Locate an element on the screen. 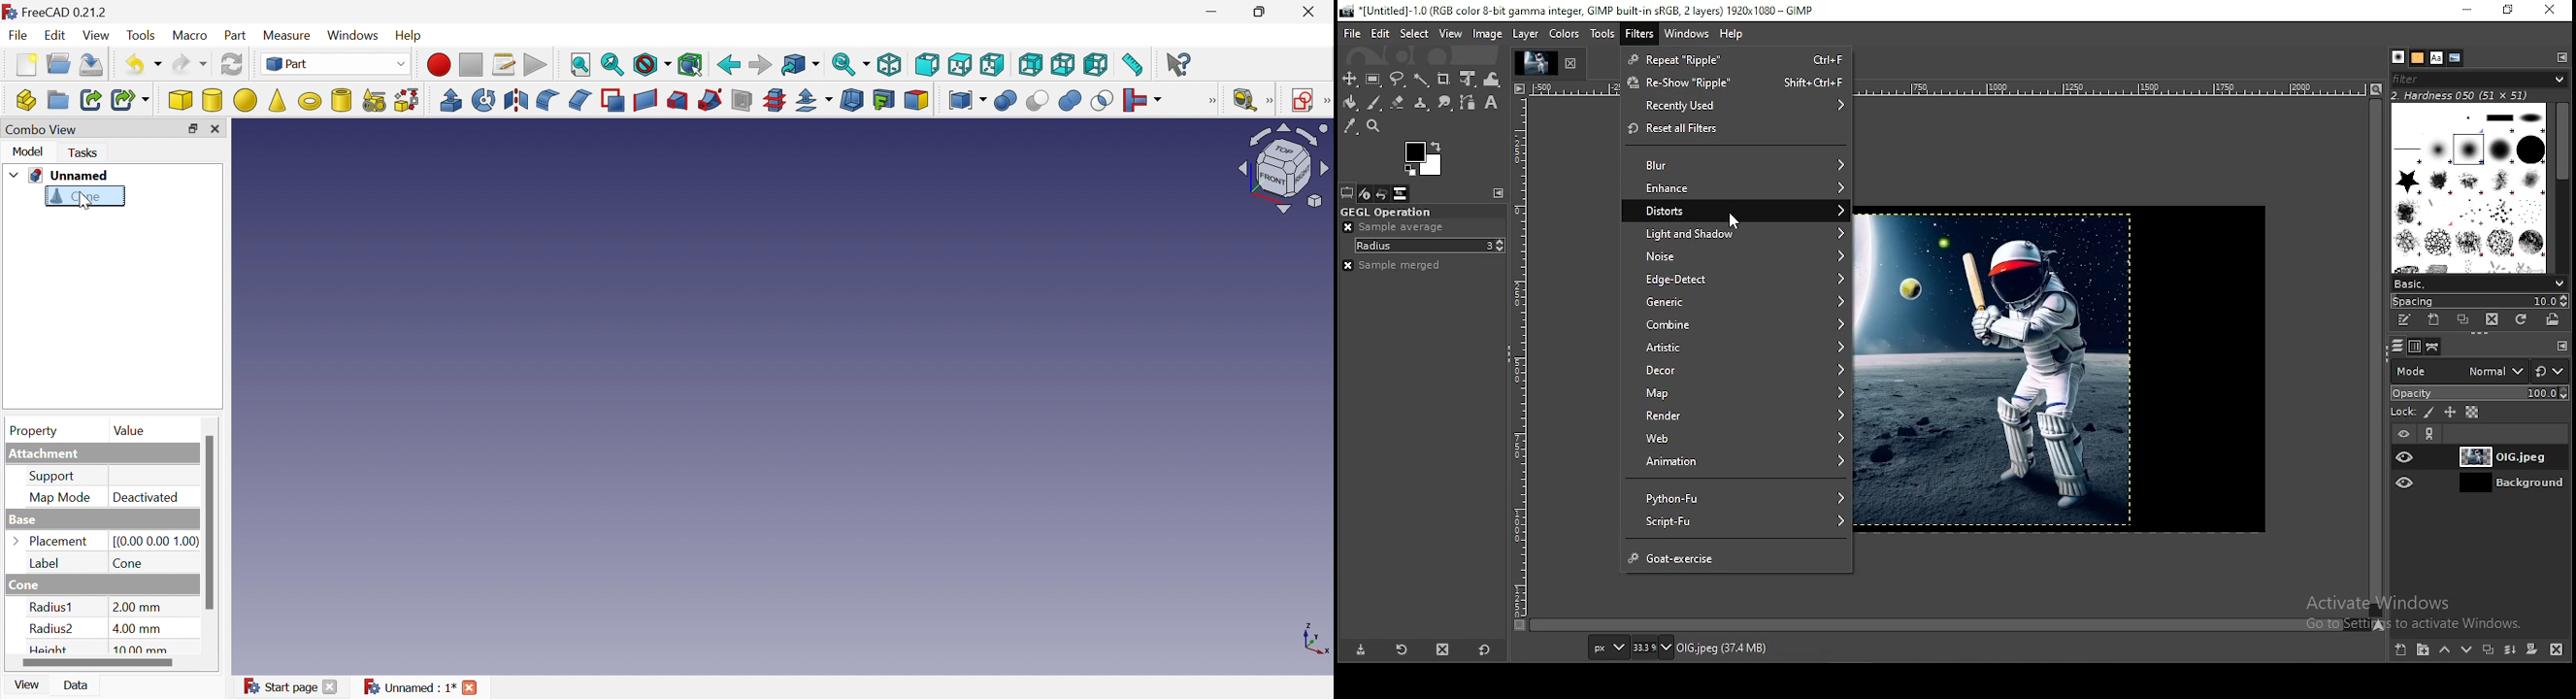 This screenshot has height=700, width=2576. Unnamed : 1* is located at coordinates (411, 687).